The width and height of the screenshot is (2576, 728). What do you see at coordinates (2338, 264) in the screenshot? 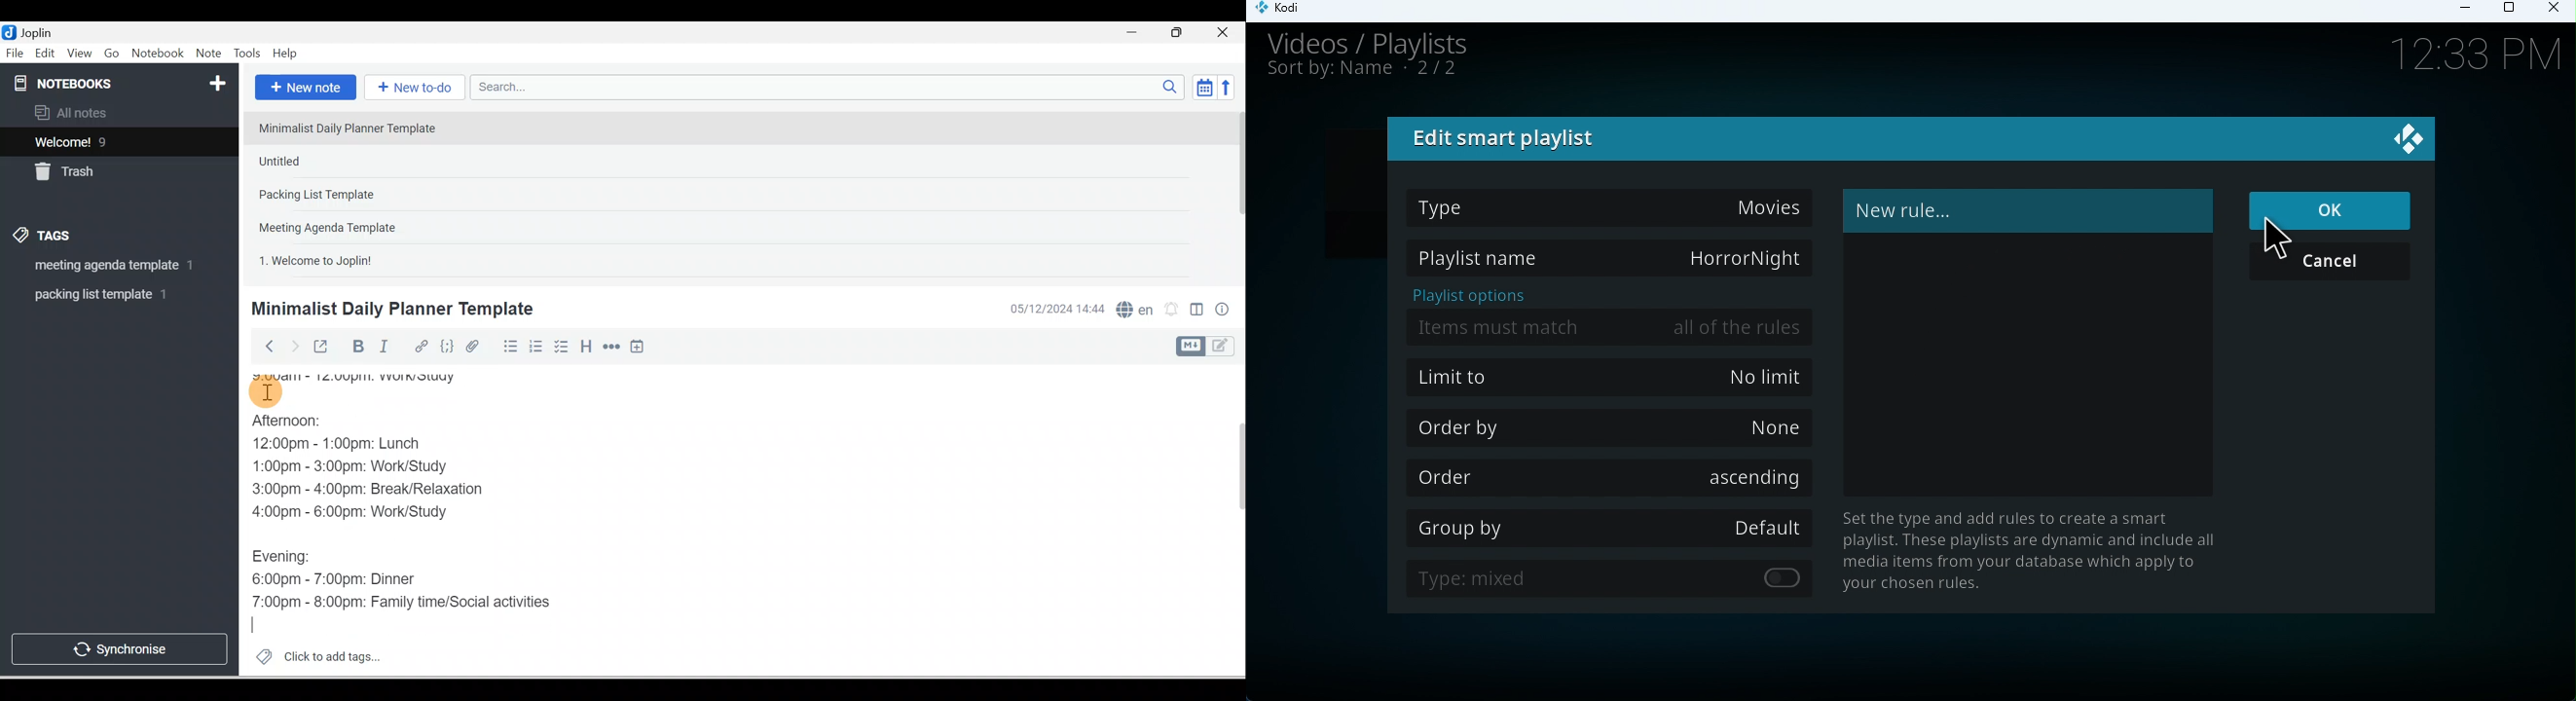
I see `Cancel` at bounding box center [2338, 264].